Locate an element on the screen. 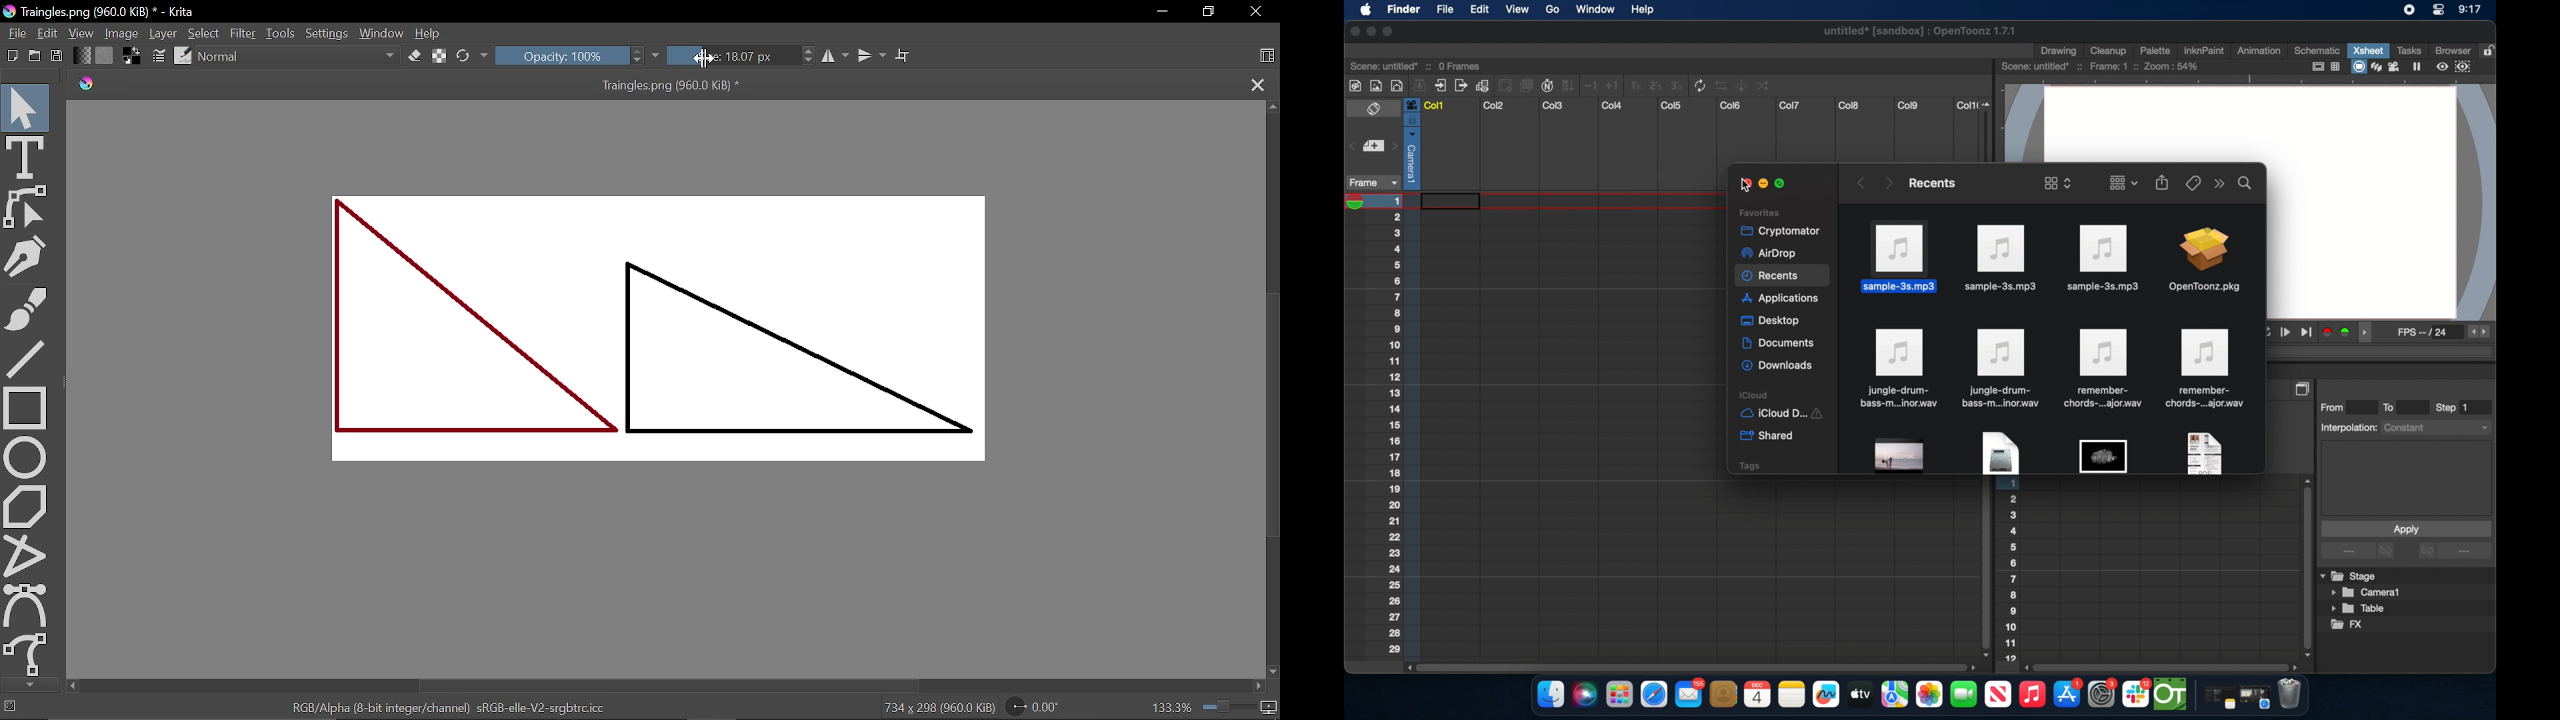 Image resolution: width=2576 pixels, height=728 pixels. notes is located at coordinates (1791, 695).